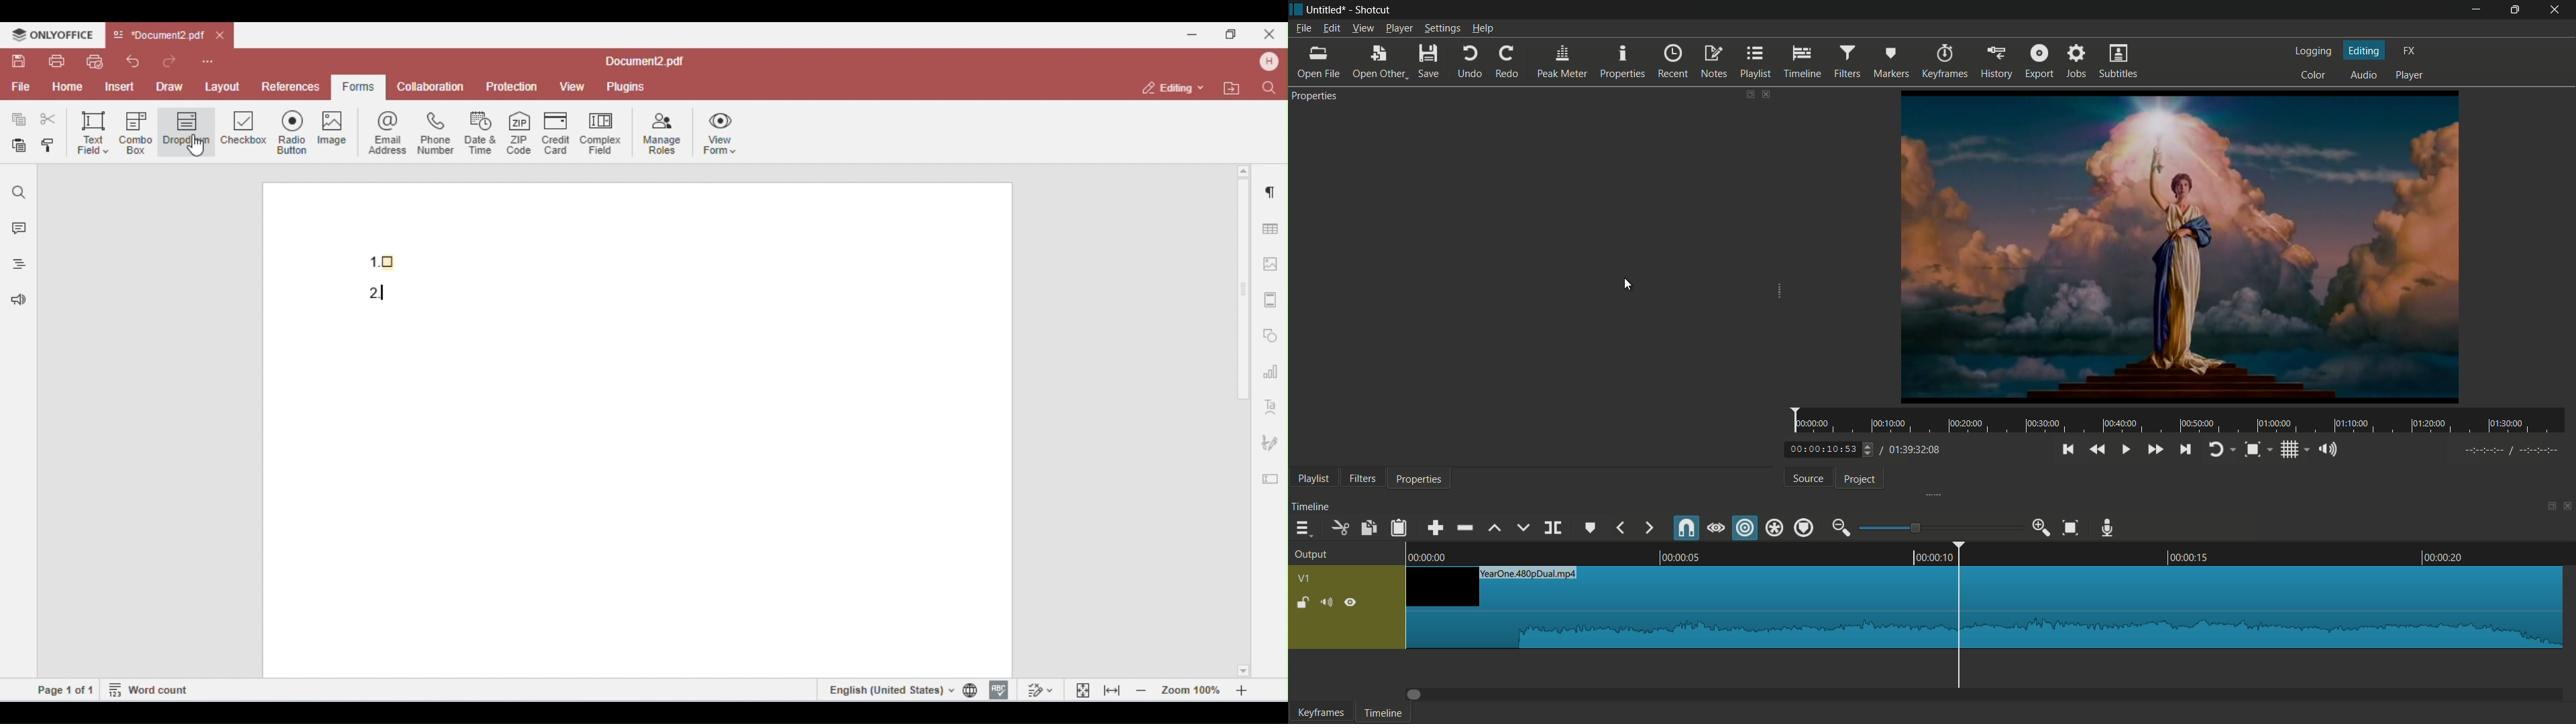 The height and width of the screenshot is (728, 2576). Describe the element at coordinates (1555, 526) in the screenshot. I see `split at playhead` at that location.